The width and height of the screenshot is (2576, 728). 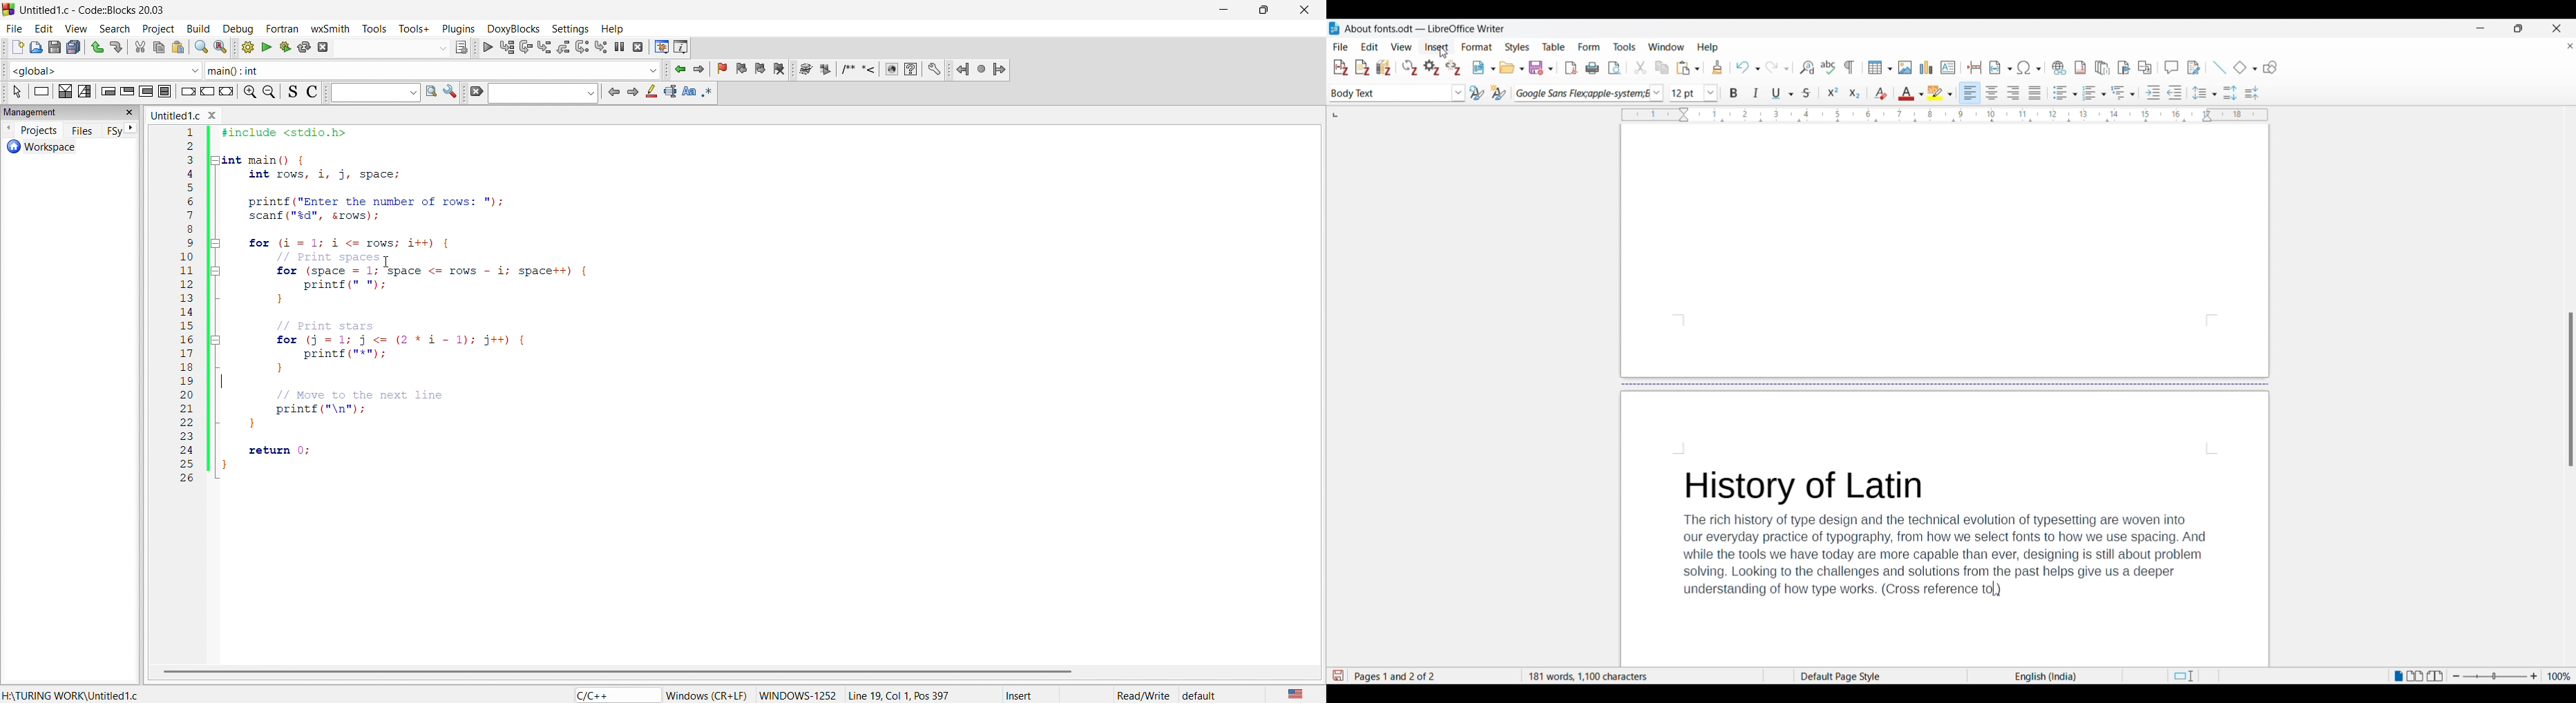 I want to click on New style from selection, so click(x=1499, y=92).